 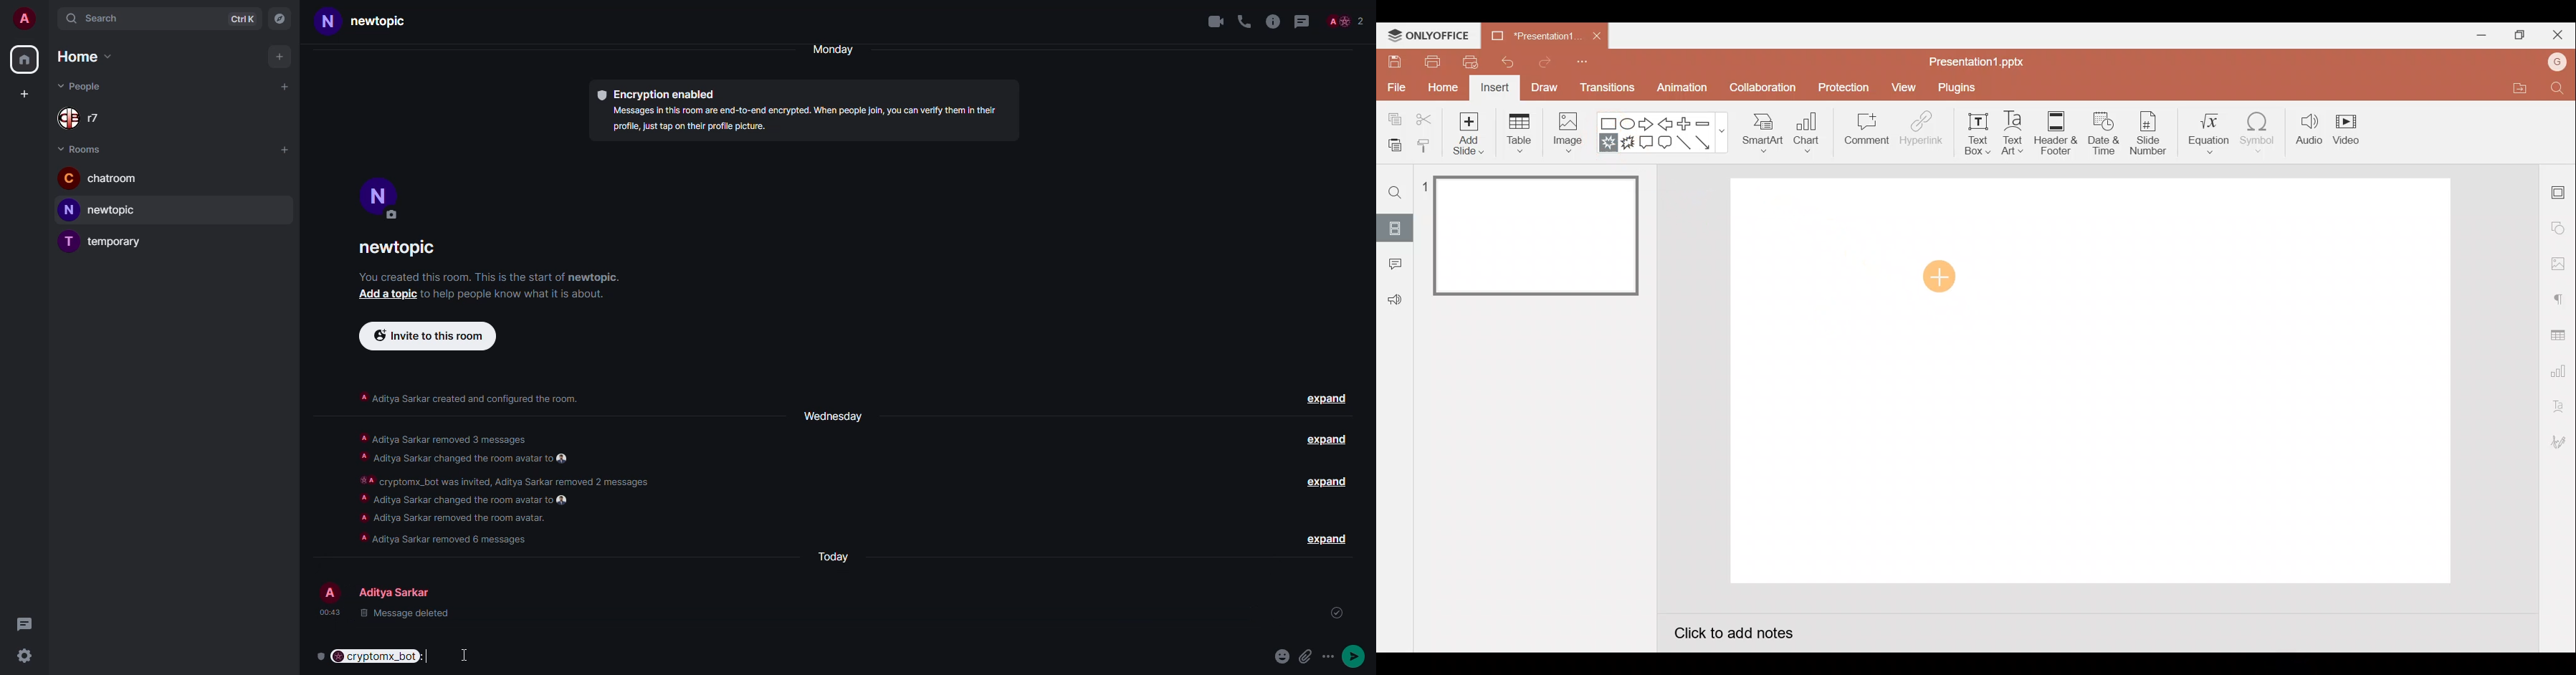 I want to click on Audio, so click(x=2308, y=133).